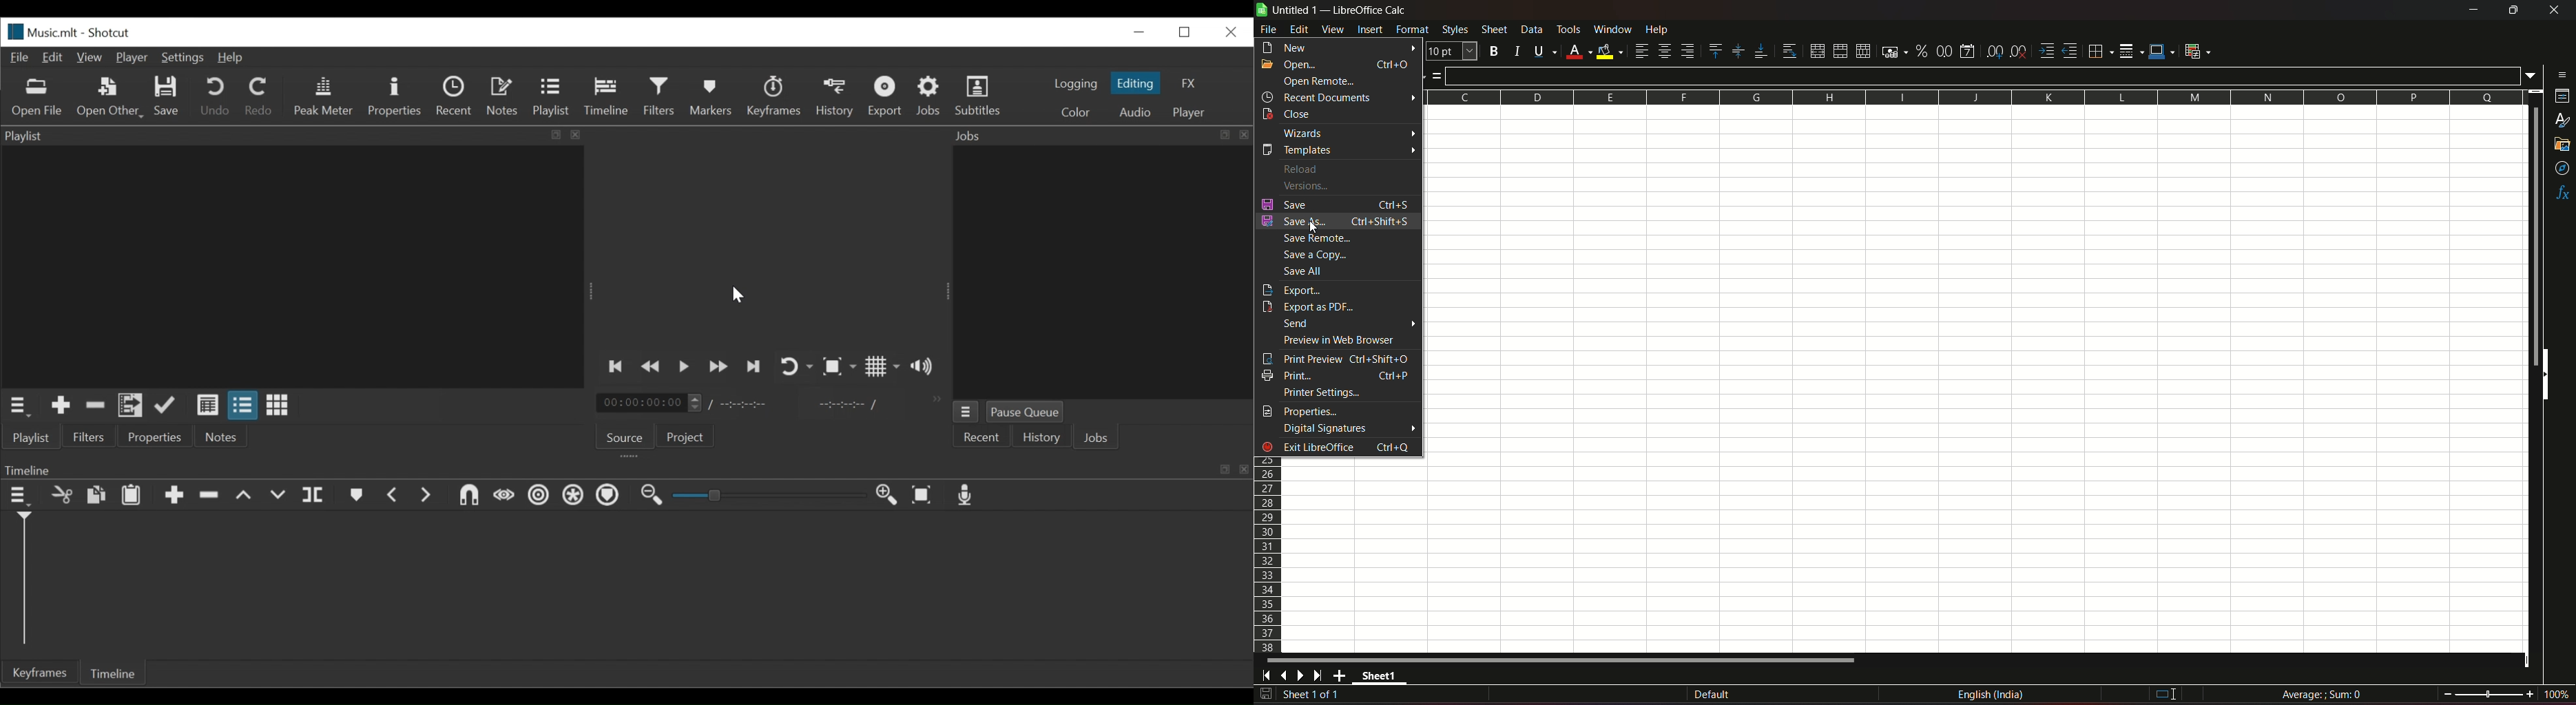  Describe the element at coordinates (504, 497) in the screenshot. I see `Scrub while dragging` at that location.